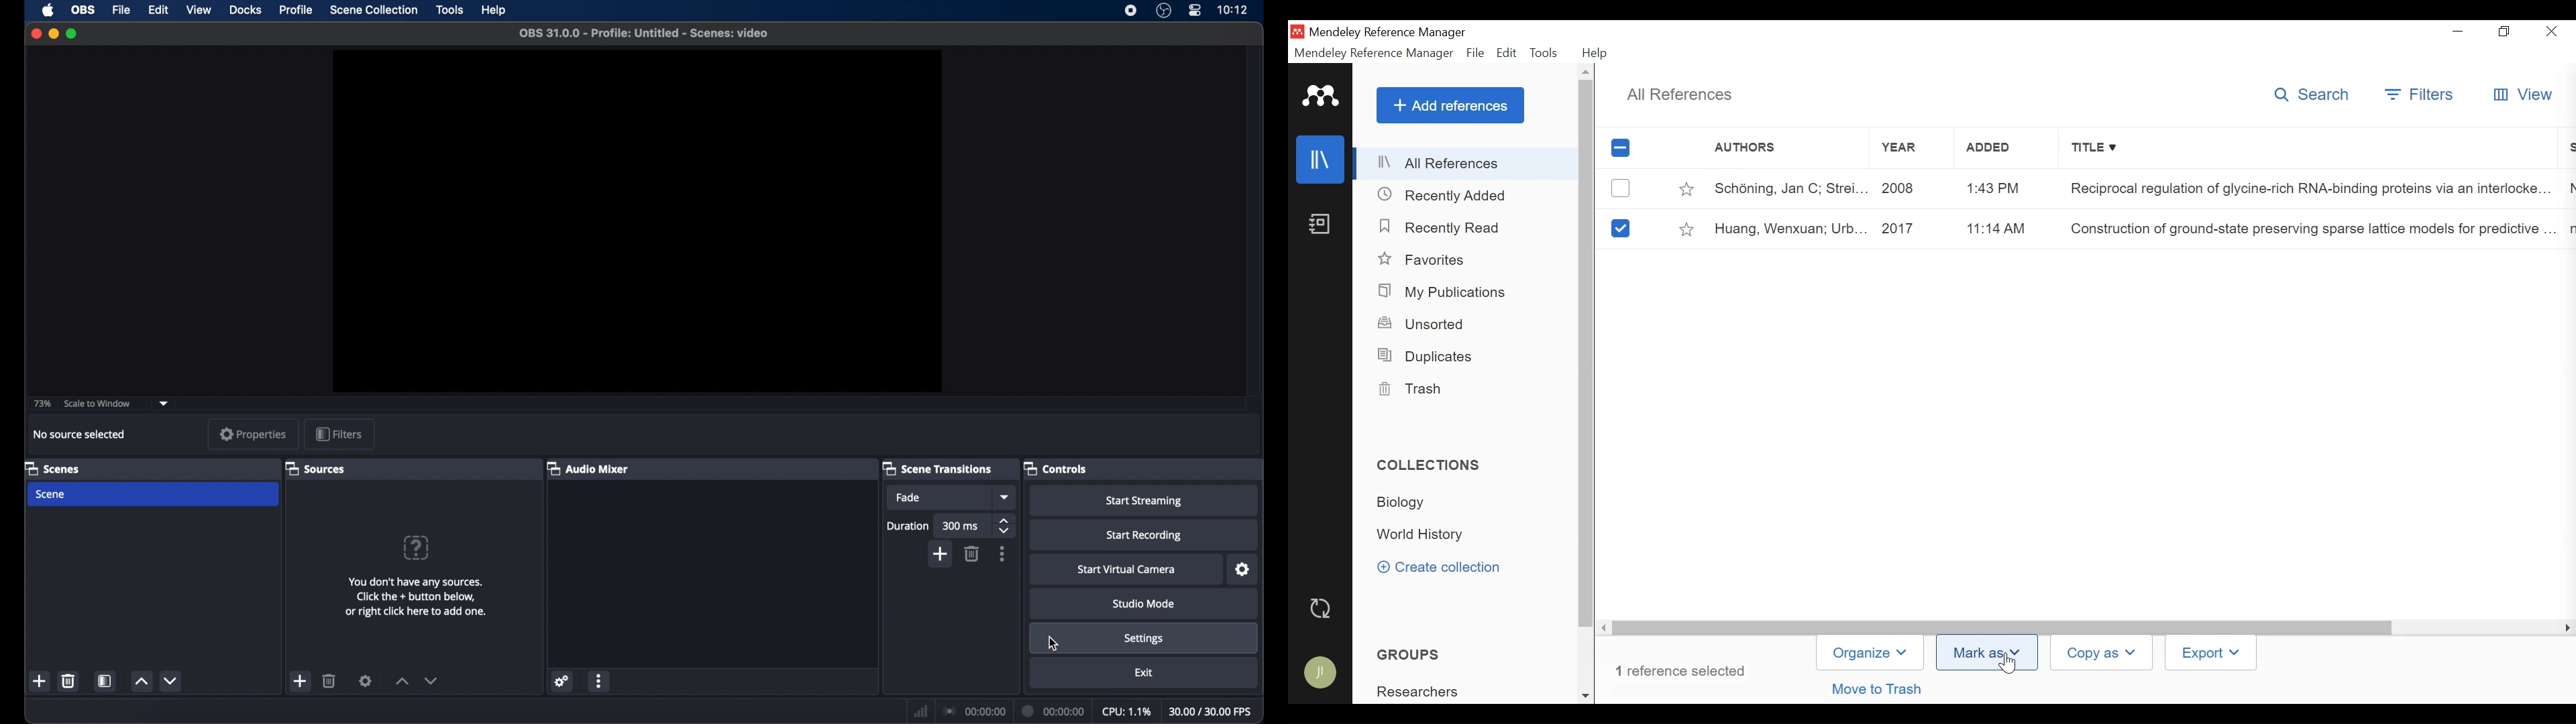 The height and width of the screenshot is (728, 2576). Describe the element at coordinates (1434, 535) in the screenshot. I see `Collection` at that location.